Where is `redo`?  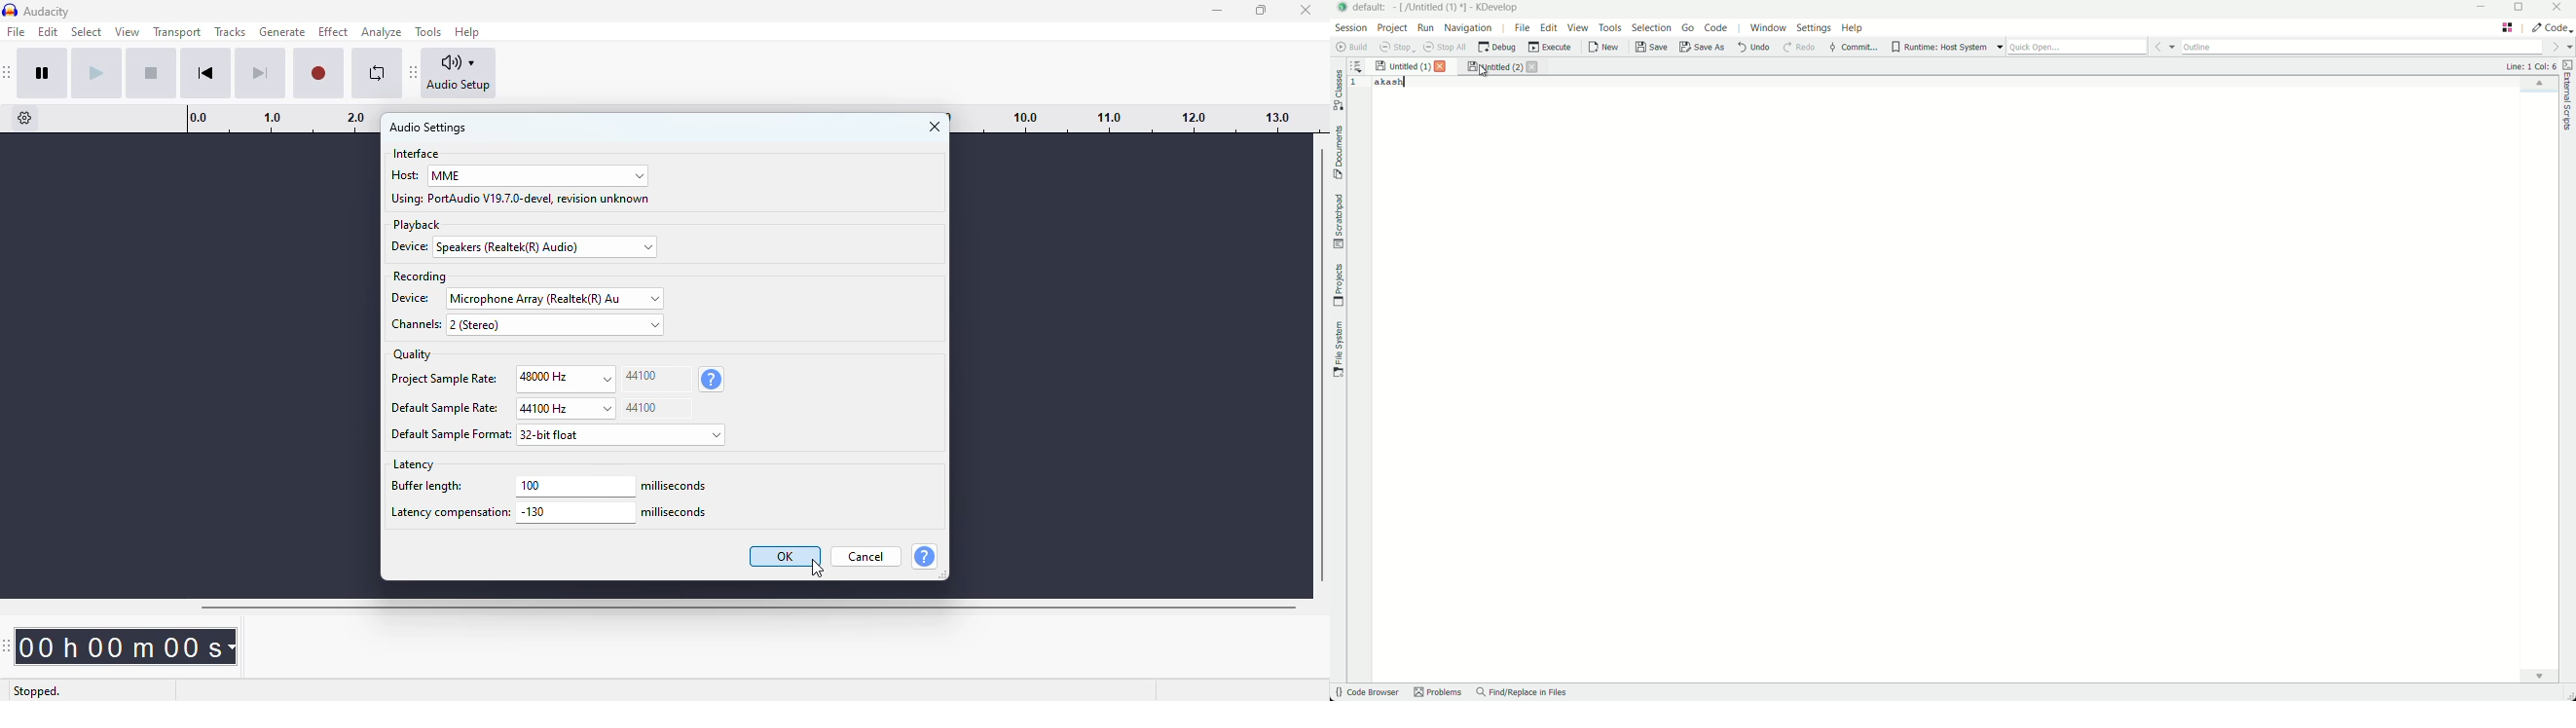
redo is located at coordinates (1799, 49).